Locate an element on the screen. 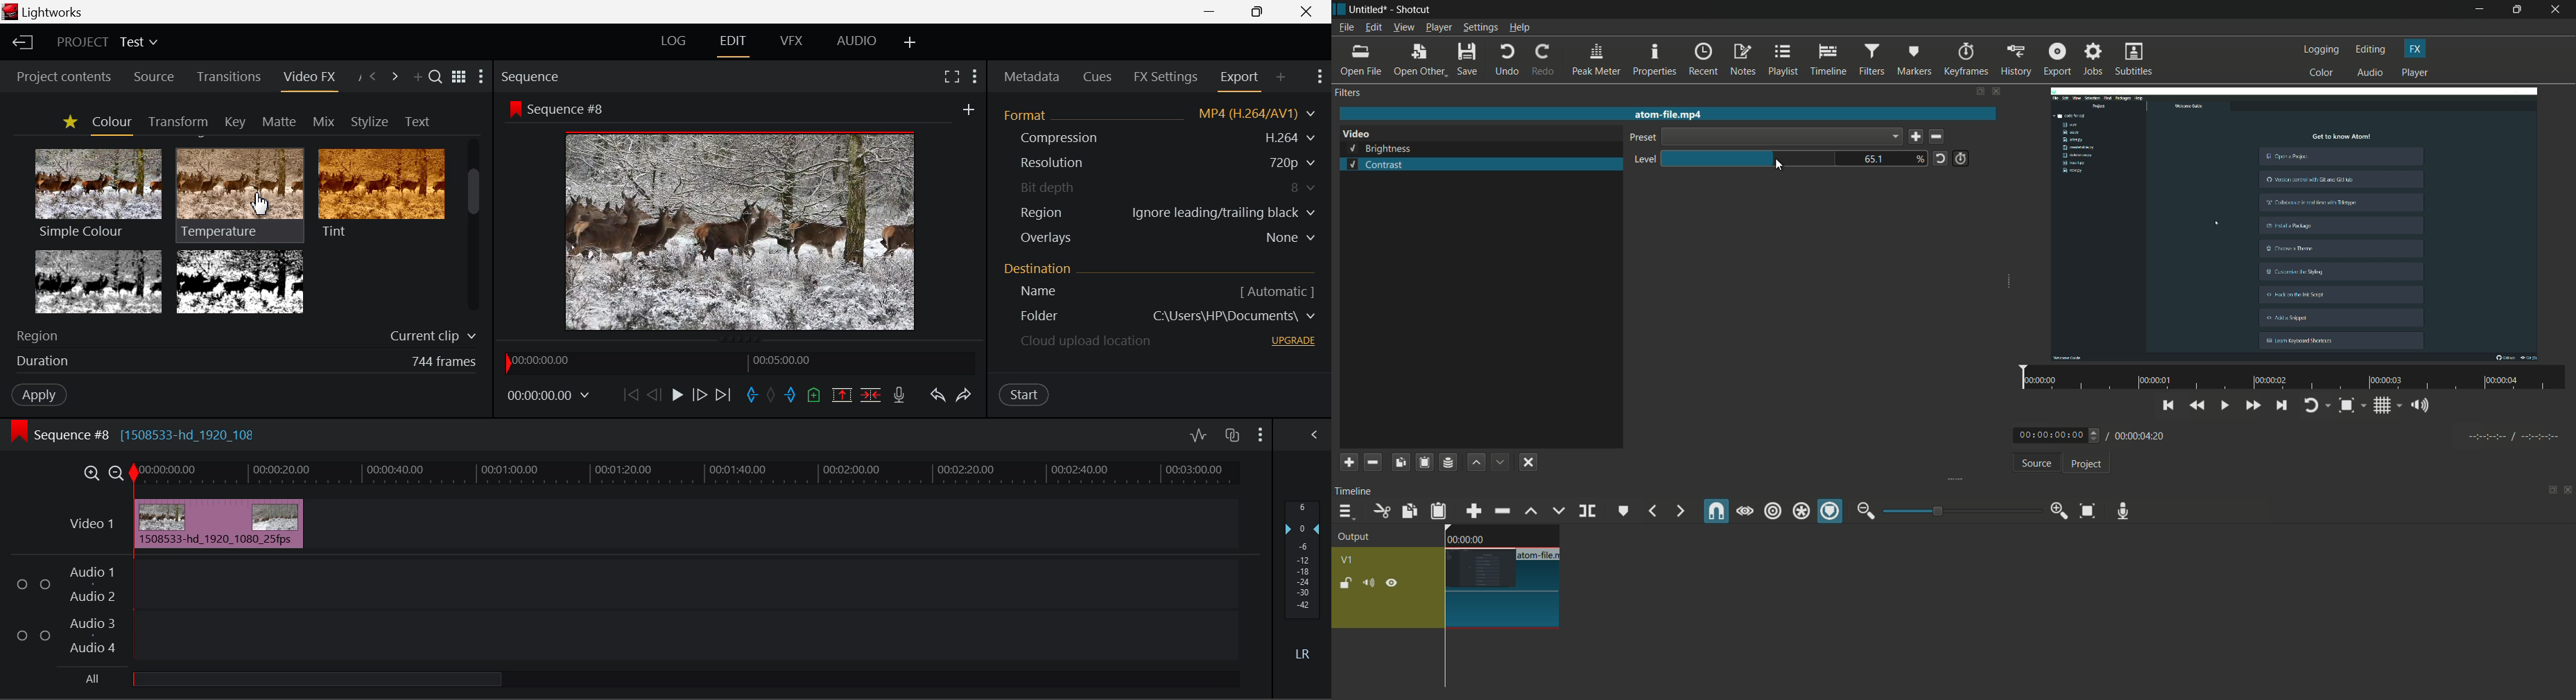  file menu is located at coordinates (1346, 27).